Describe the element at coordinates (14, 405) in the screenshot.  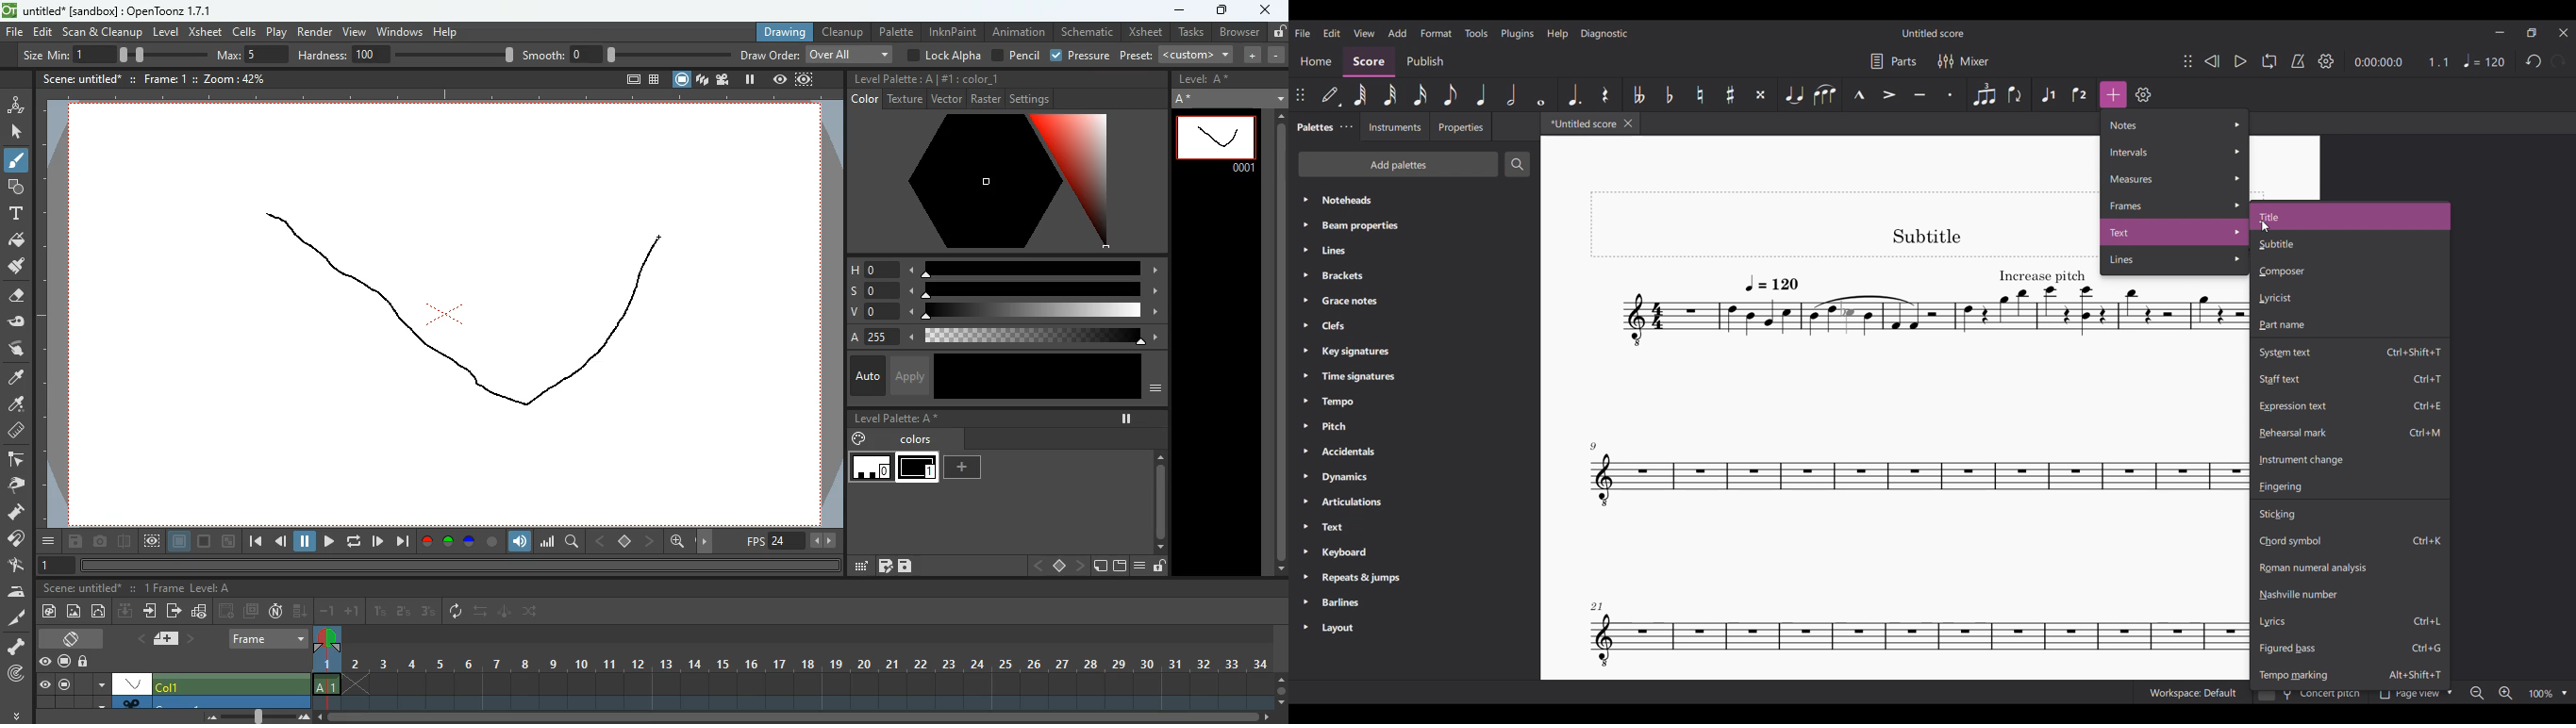
I see `paint` at that location.